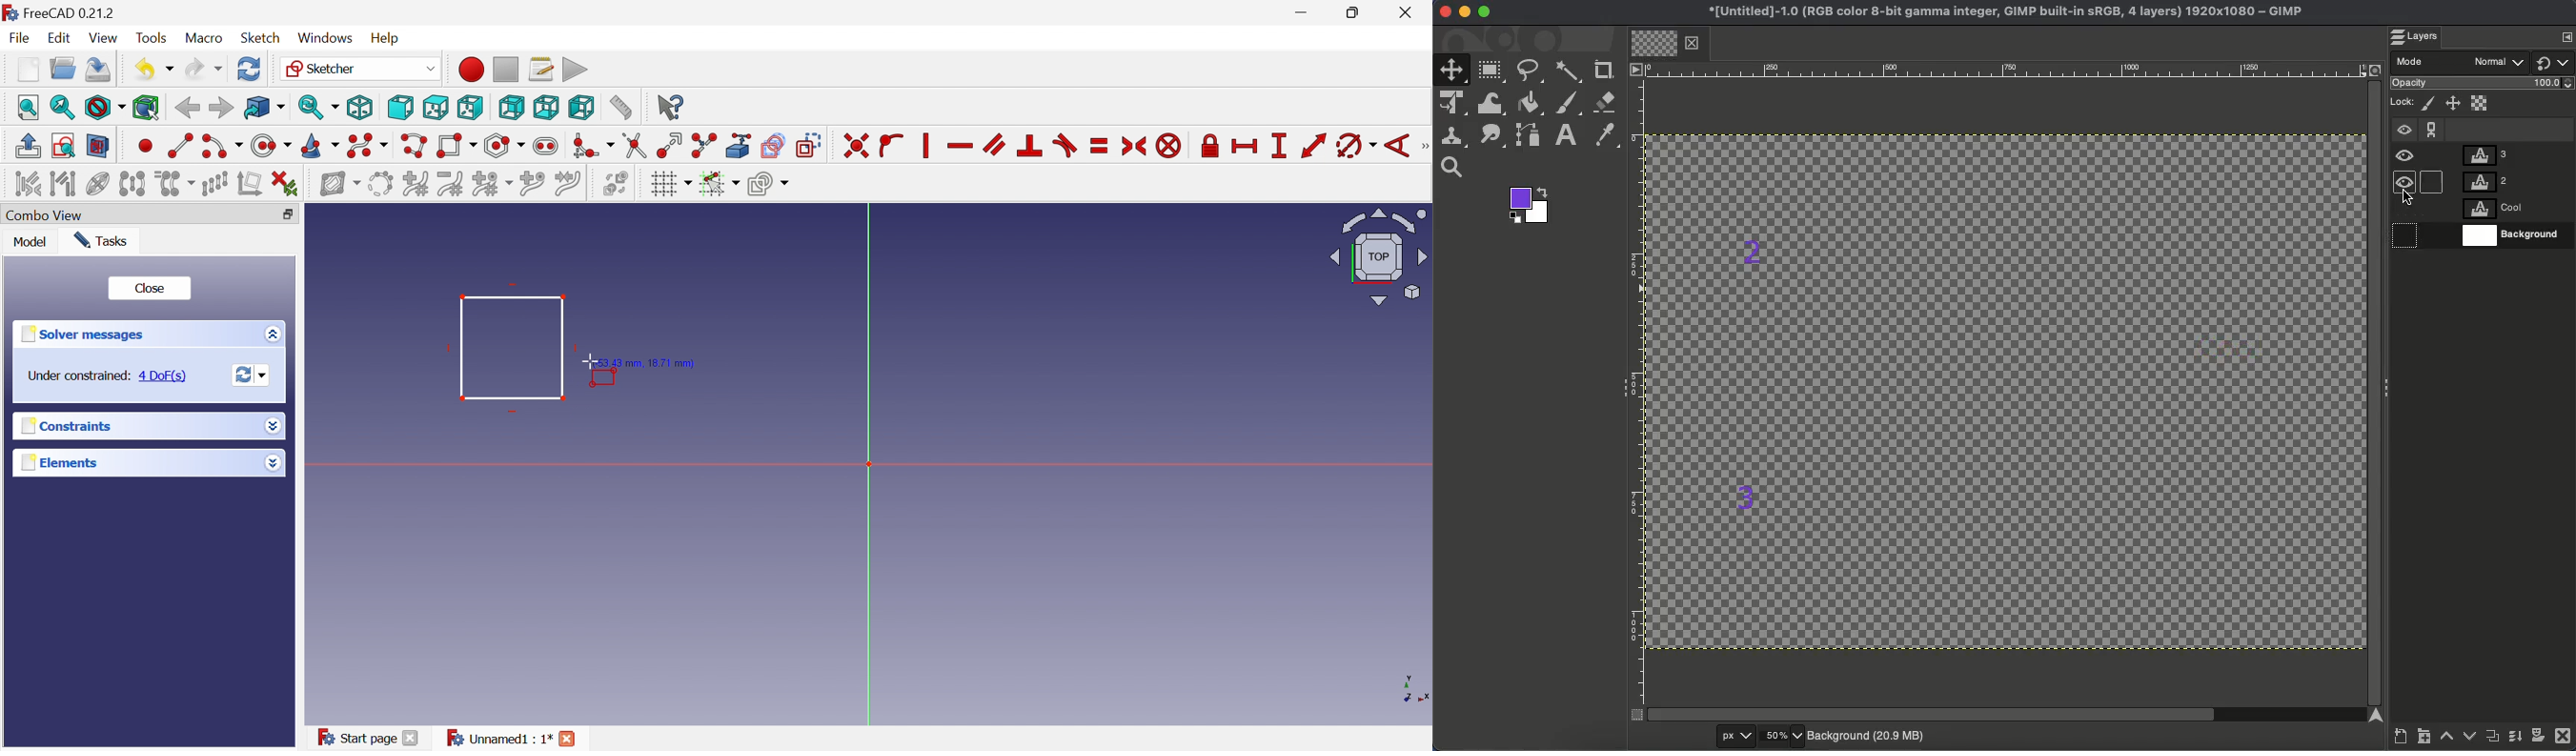 The width and height of the screenshot is (2576, 756). Describe the element at coordinates (569, 738) in the screenshot. I see `Close` at that location.